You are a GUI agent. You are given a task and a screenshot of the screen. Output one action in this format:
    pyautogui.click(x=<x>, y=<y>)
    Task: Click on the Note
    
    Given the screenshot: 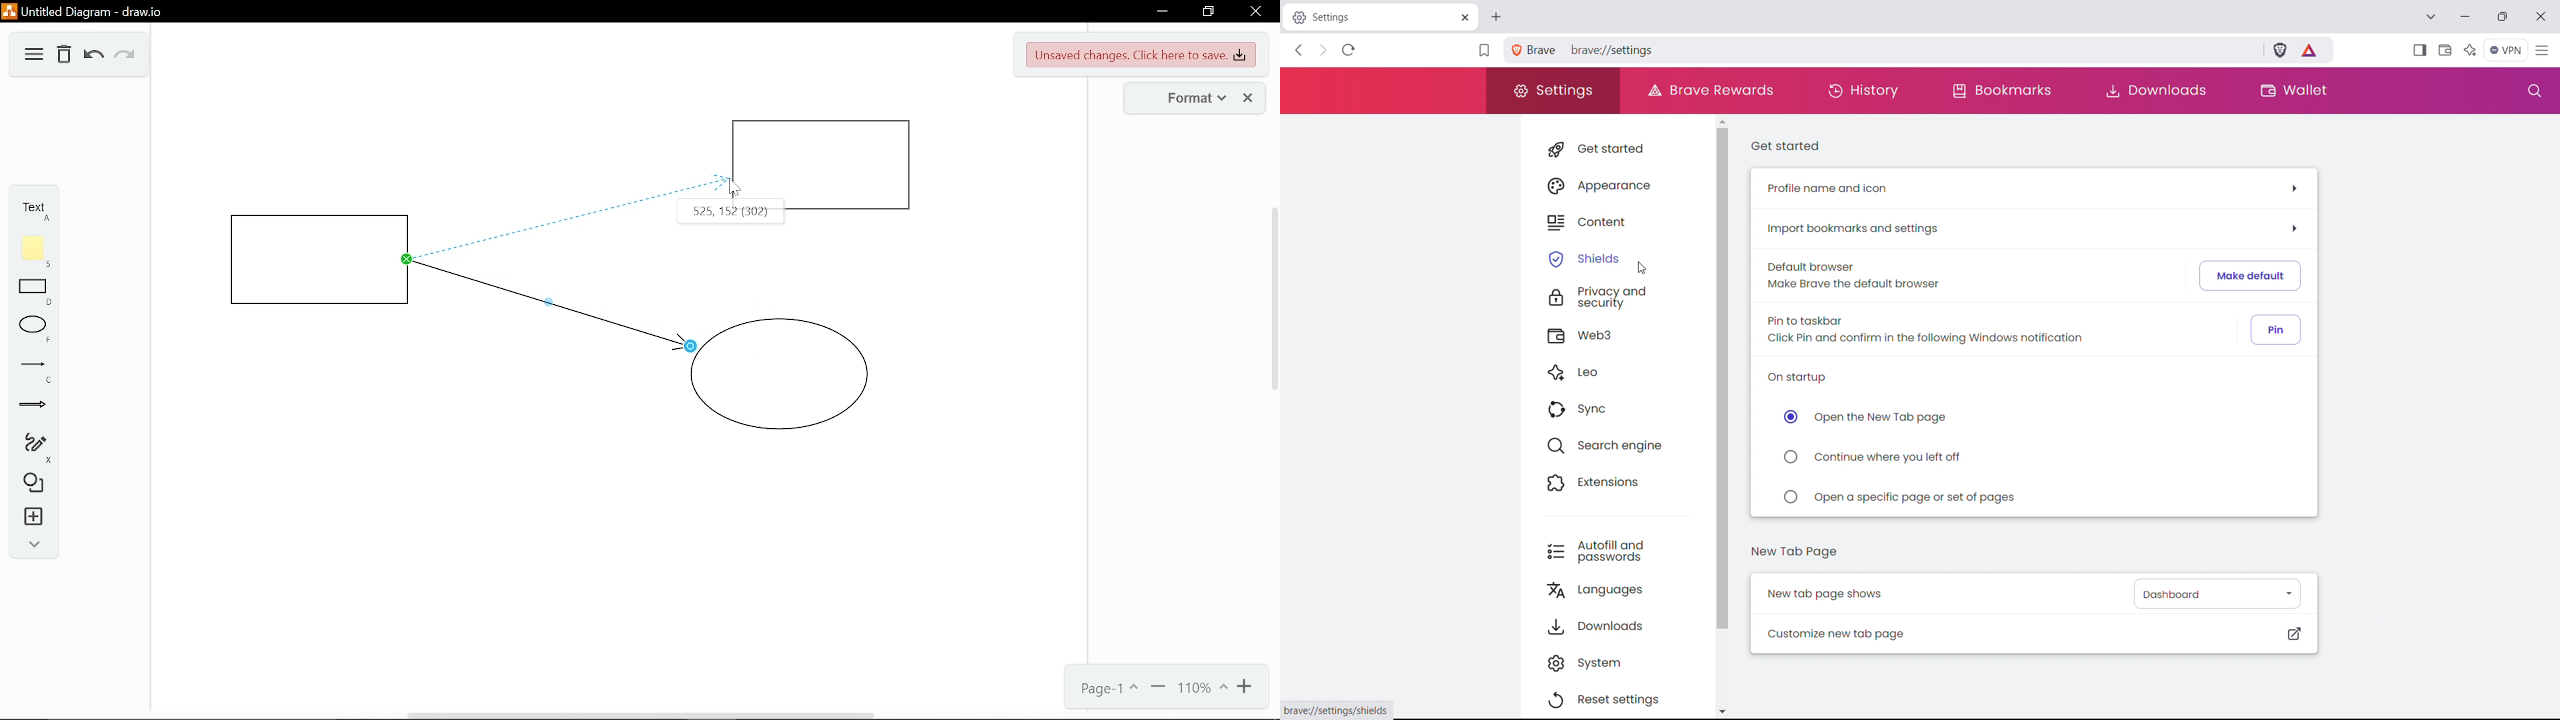 What is the action you would take?
    pyautogui.click(x=34, y=251)
    